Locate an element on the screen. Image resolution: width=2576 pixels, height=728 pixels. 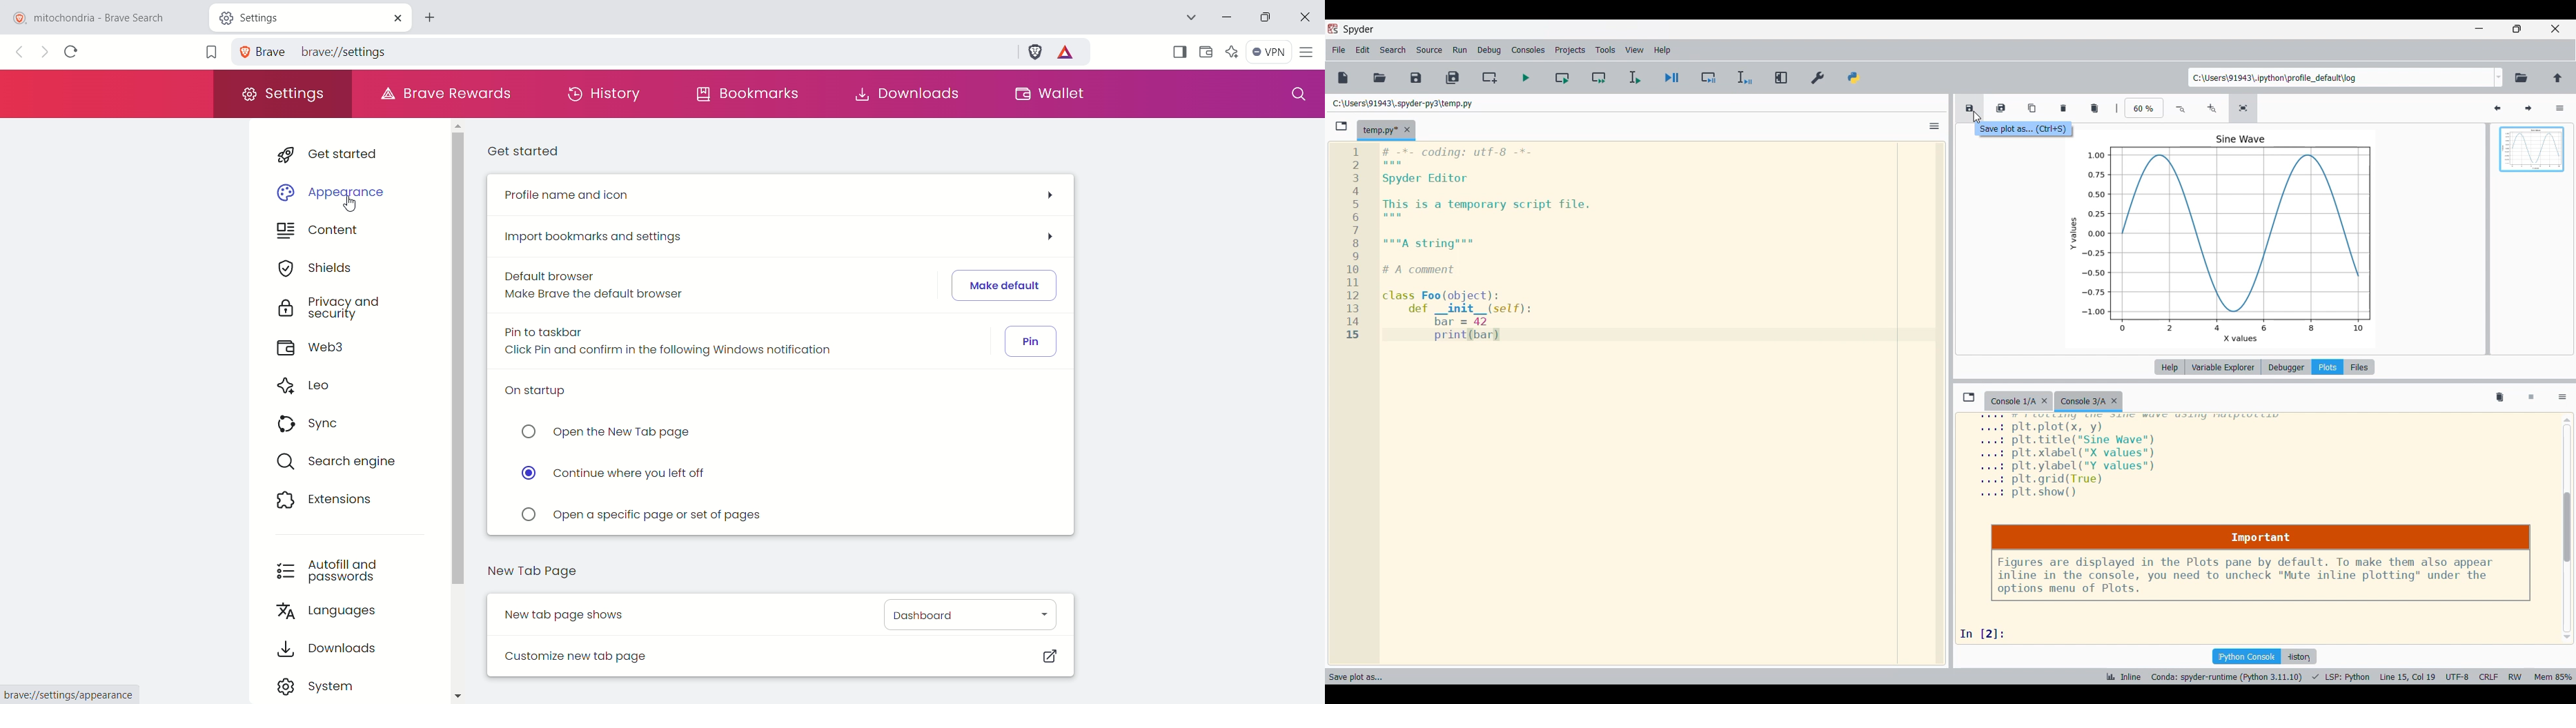
Browse tab is located at coordinates (1342, 126).